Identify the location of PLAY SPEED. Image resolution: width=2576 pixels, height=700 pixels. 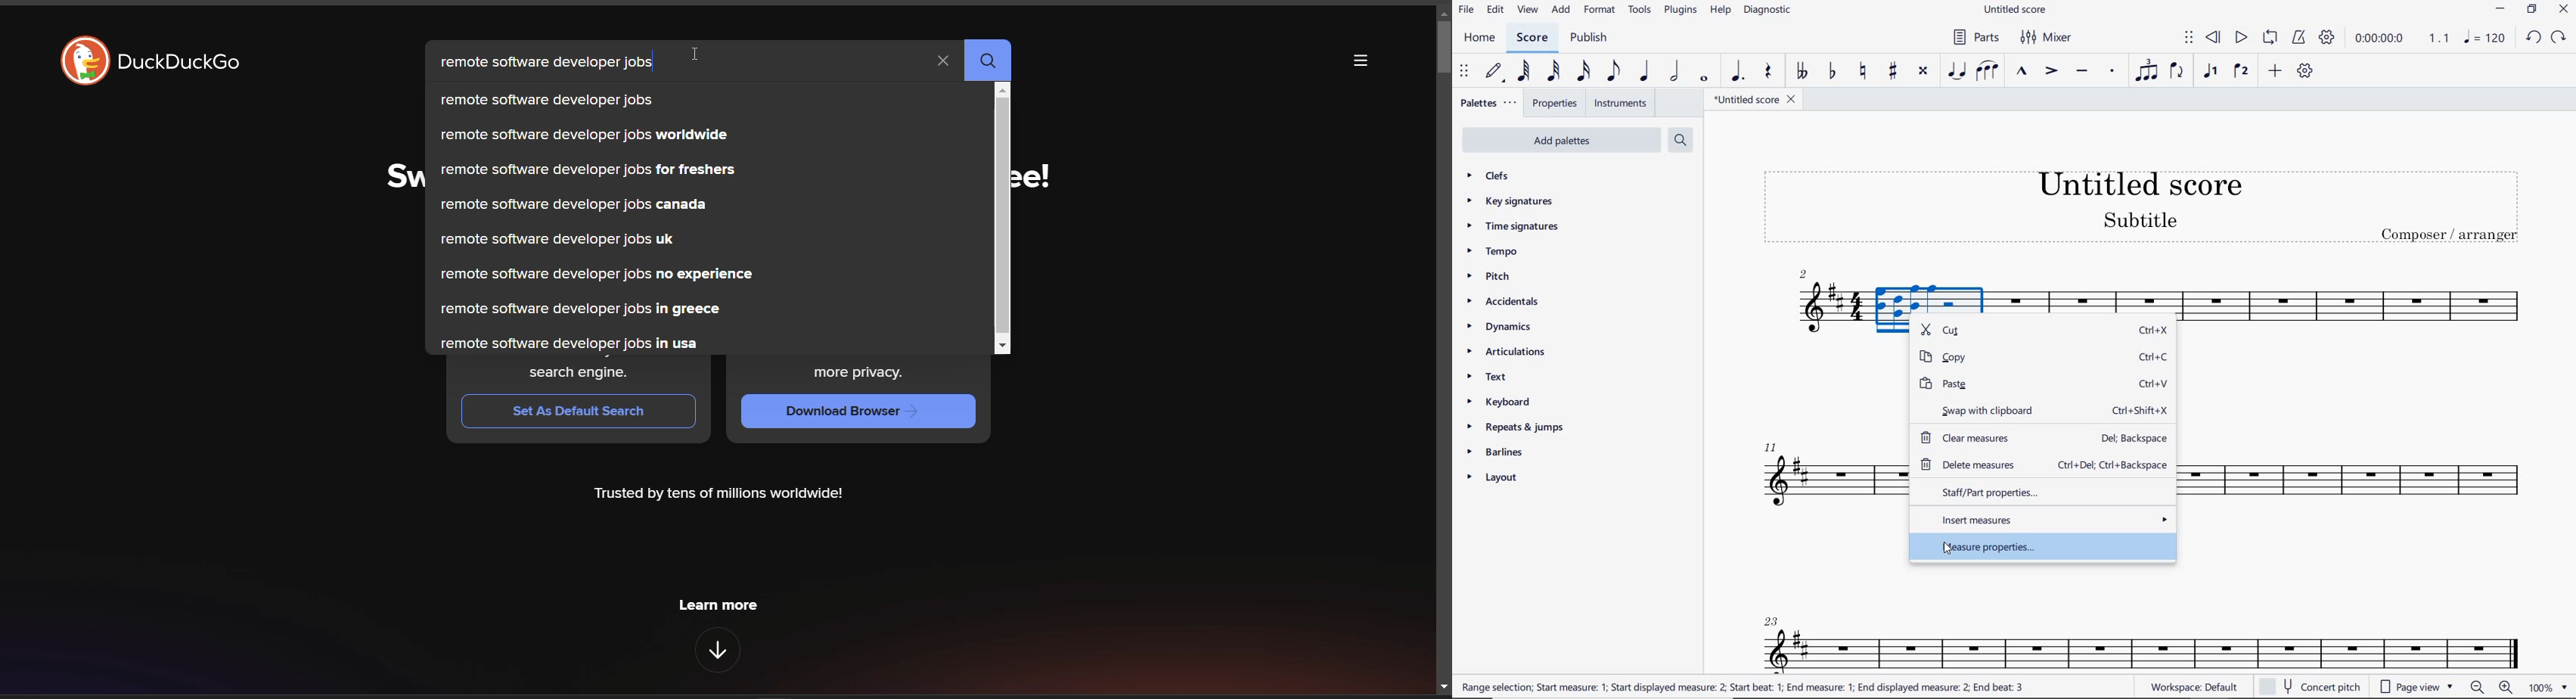
(2403, 40).